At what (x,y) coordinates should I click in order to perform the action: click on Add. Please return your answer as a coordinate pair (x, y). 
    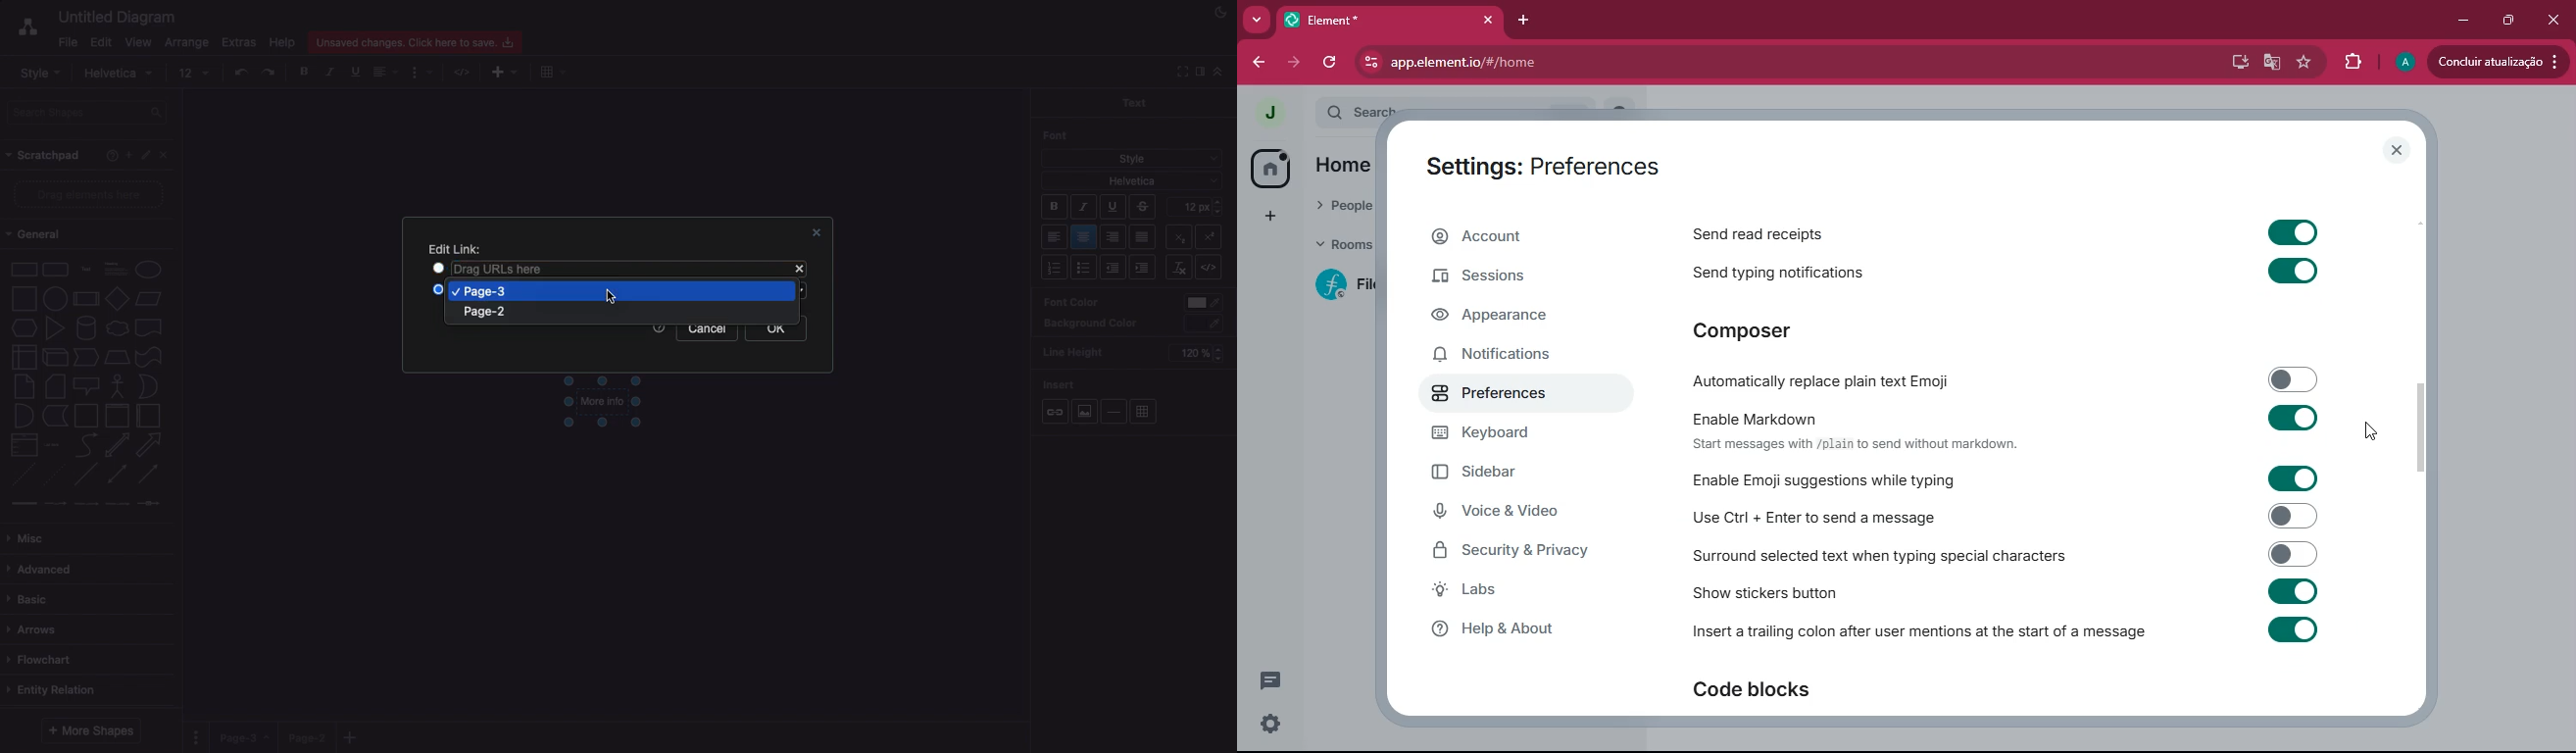
    Looking at the image, I should click on (353, 737).